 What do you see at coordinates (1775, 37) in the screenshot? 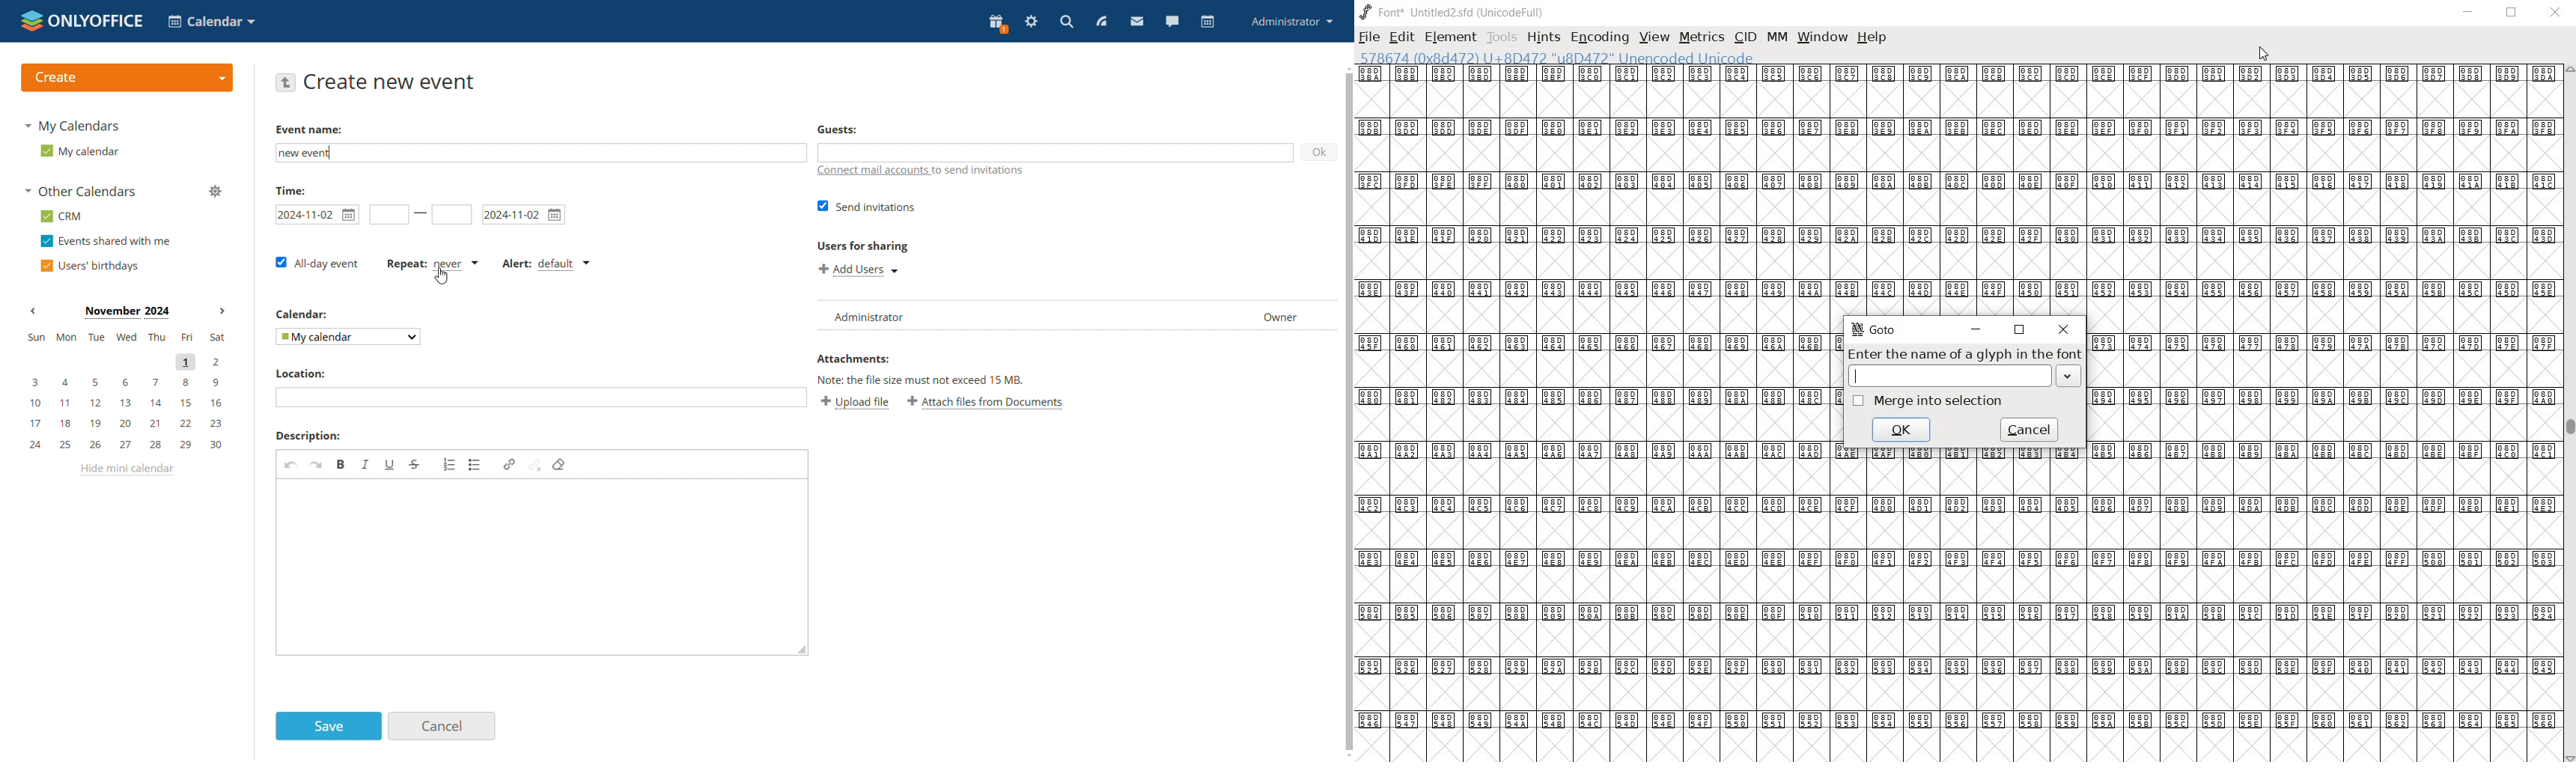
I see `mm` at bounding box center [1775, 37].